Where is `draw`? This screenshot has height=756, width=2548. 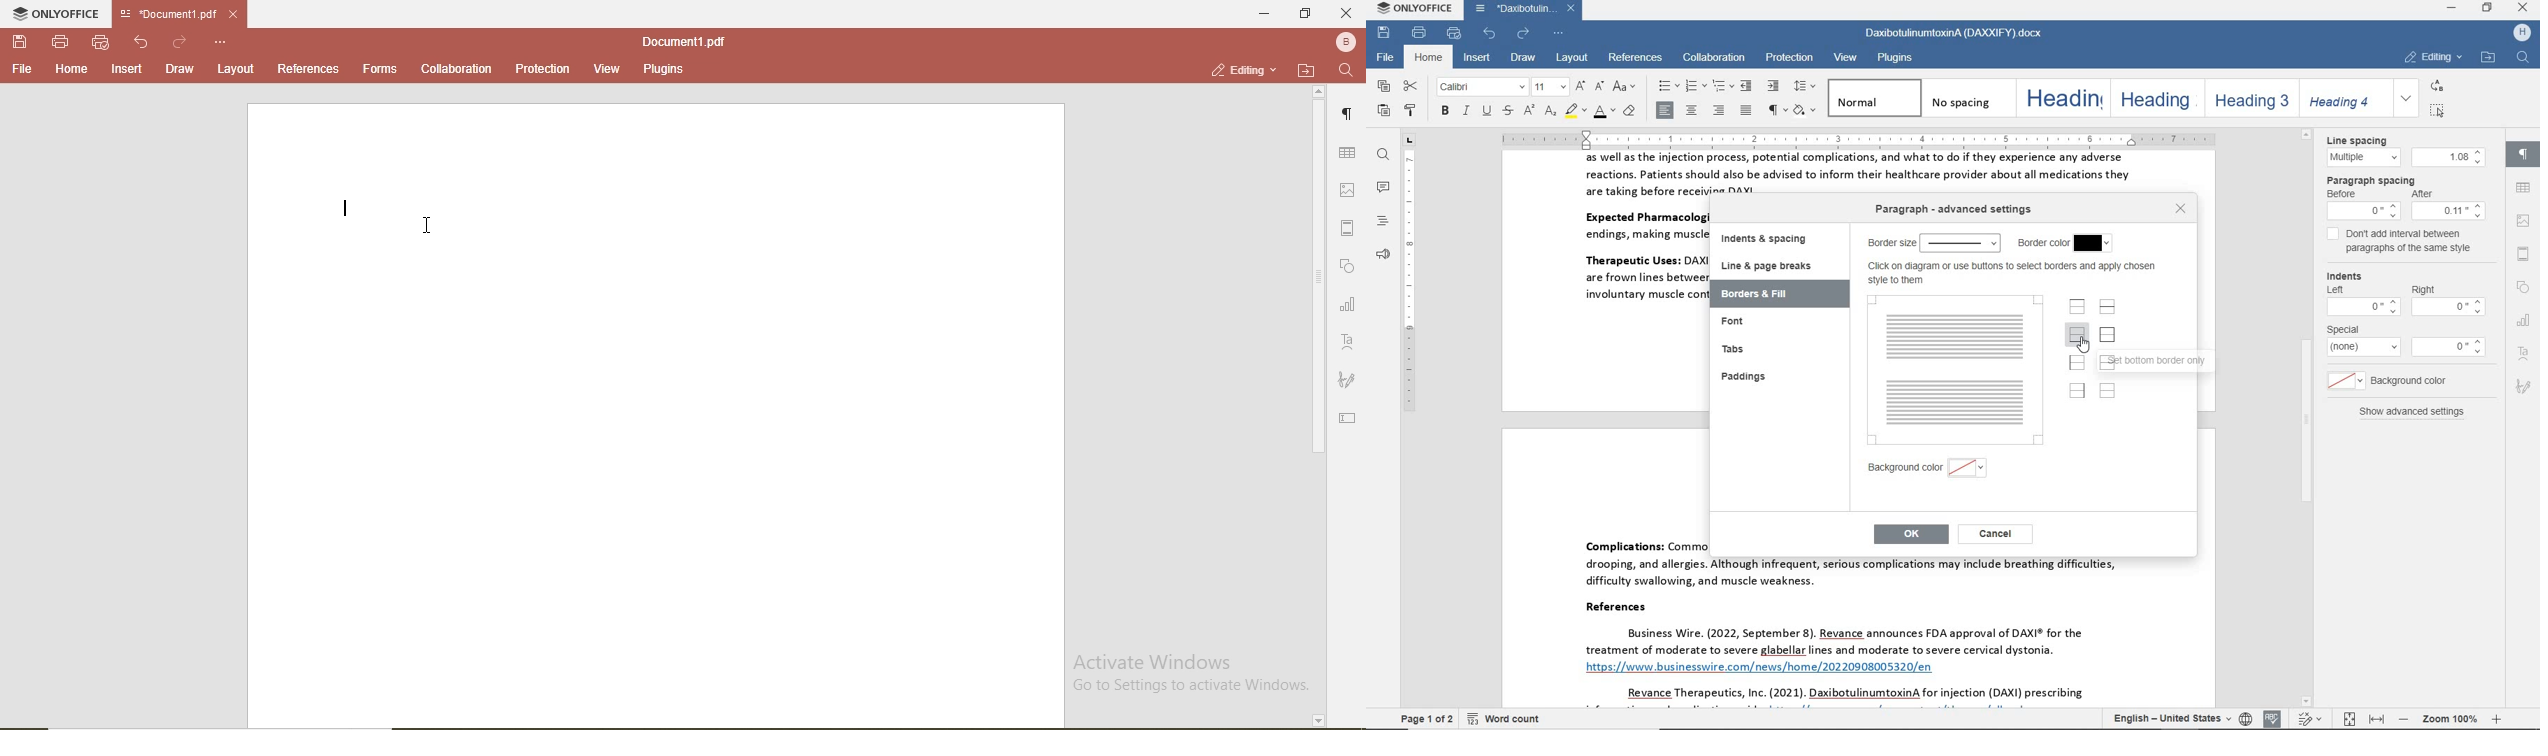
draw is located at coordinates (1525, 59).